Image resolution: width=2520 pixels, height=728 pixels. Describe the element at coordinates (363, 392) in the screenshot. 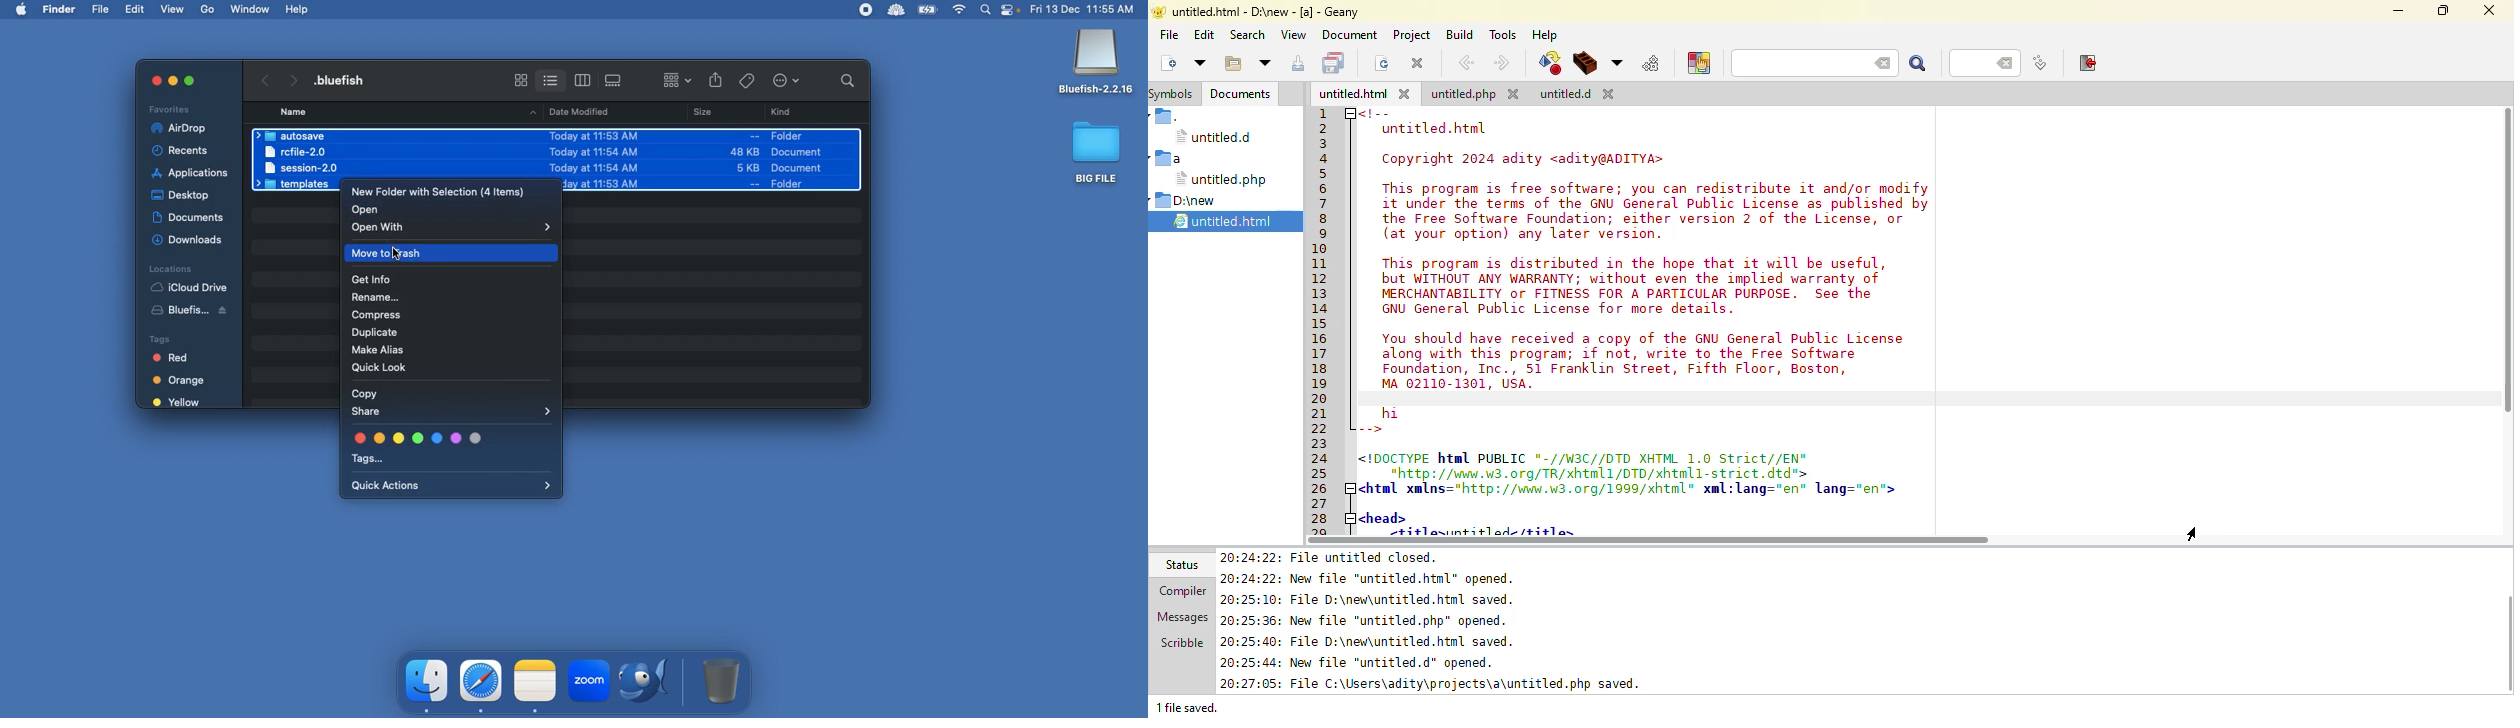

I see `Copy` at that location.